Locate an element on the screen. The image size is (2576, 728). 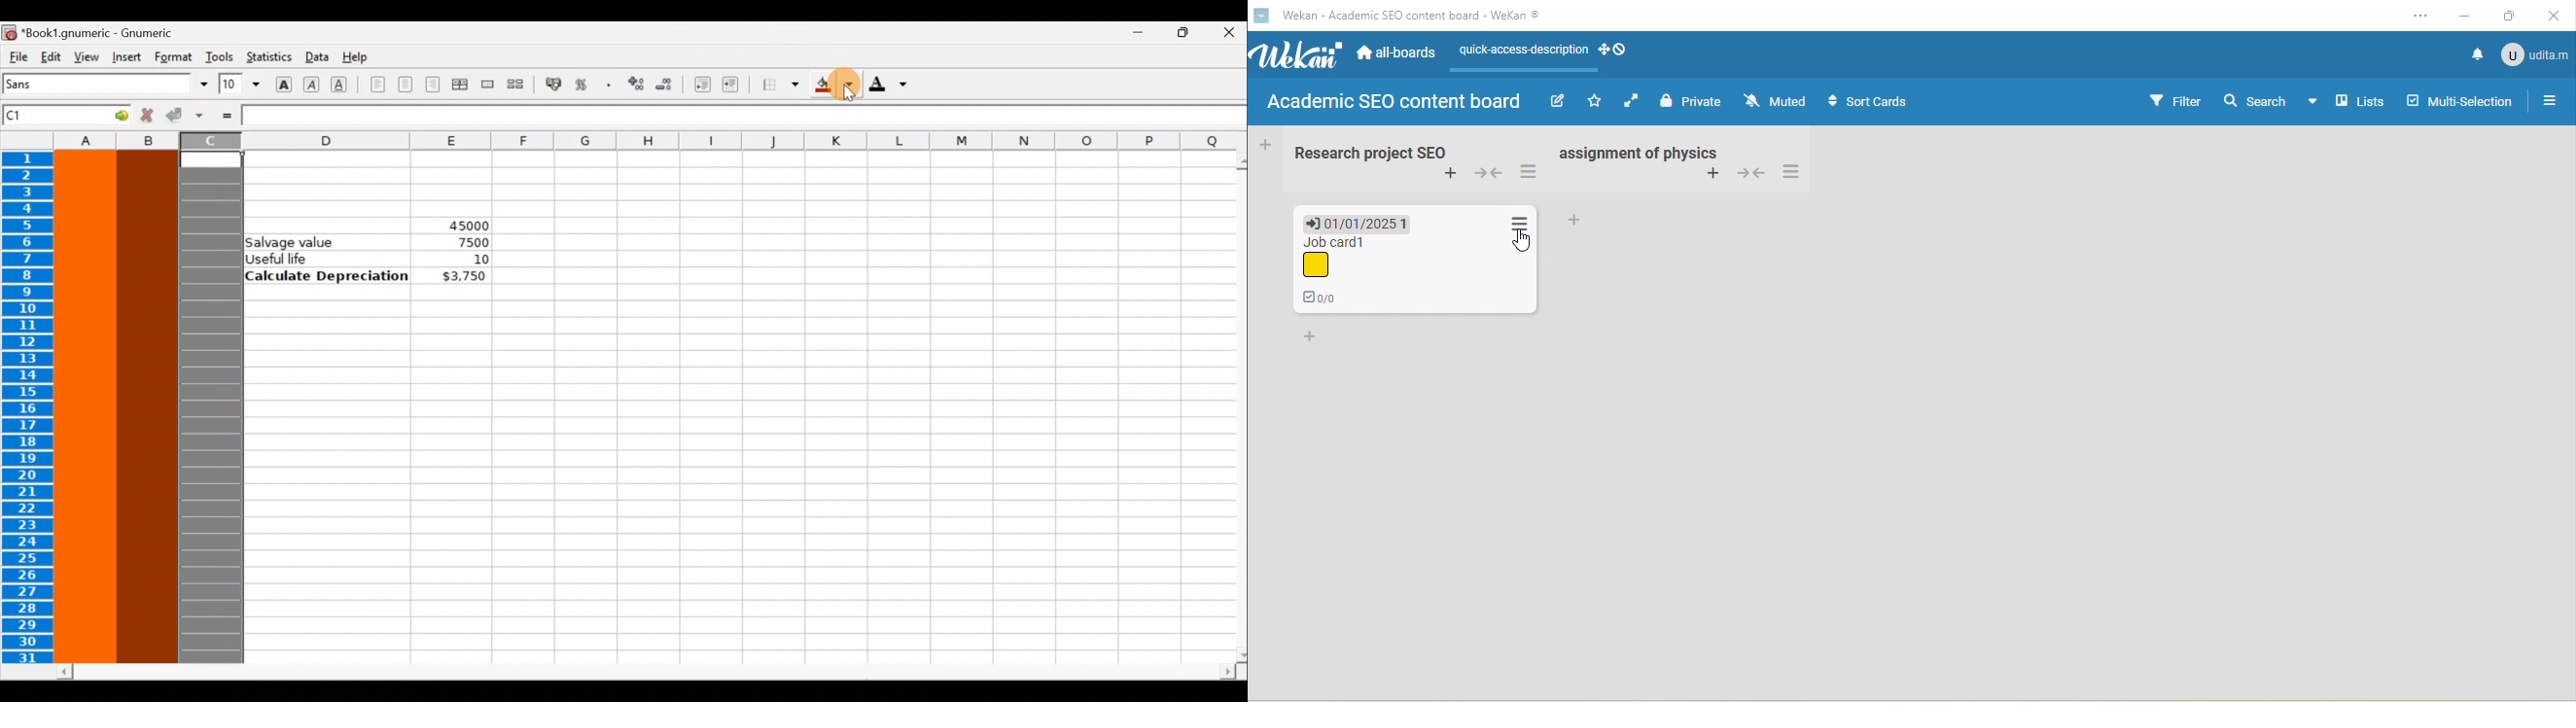
Centre horizontally across selection is located at coordinates (460, 86).